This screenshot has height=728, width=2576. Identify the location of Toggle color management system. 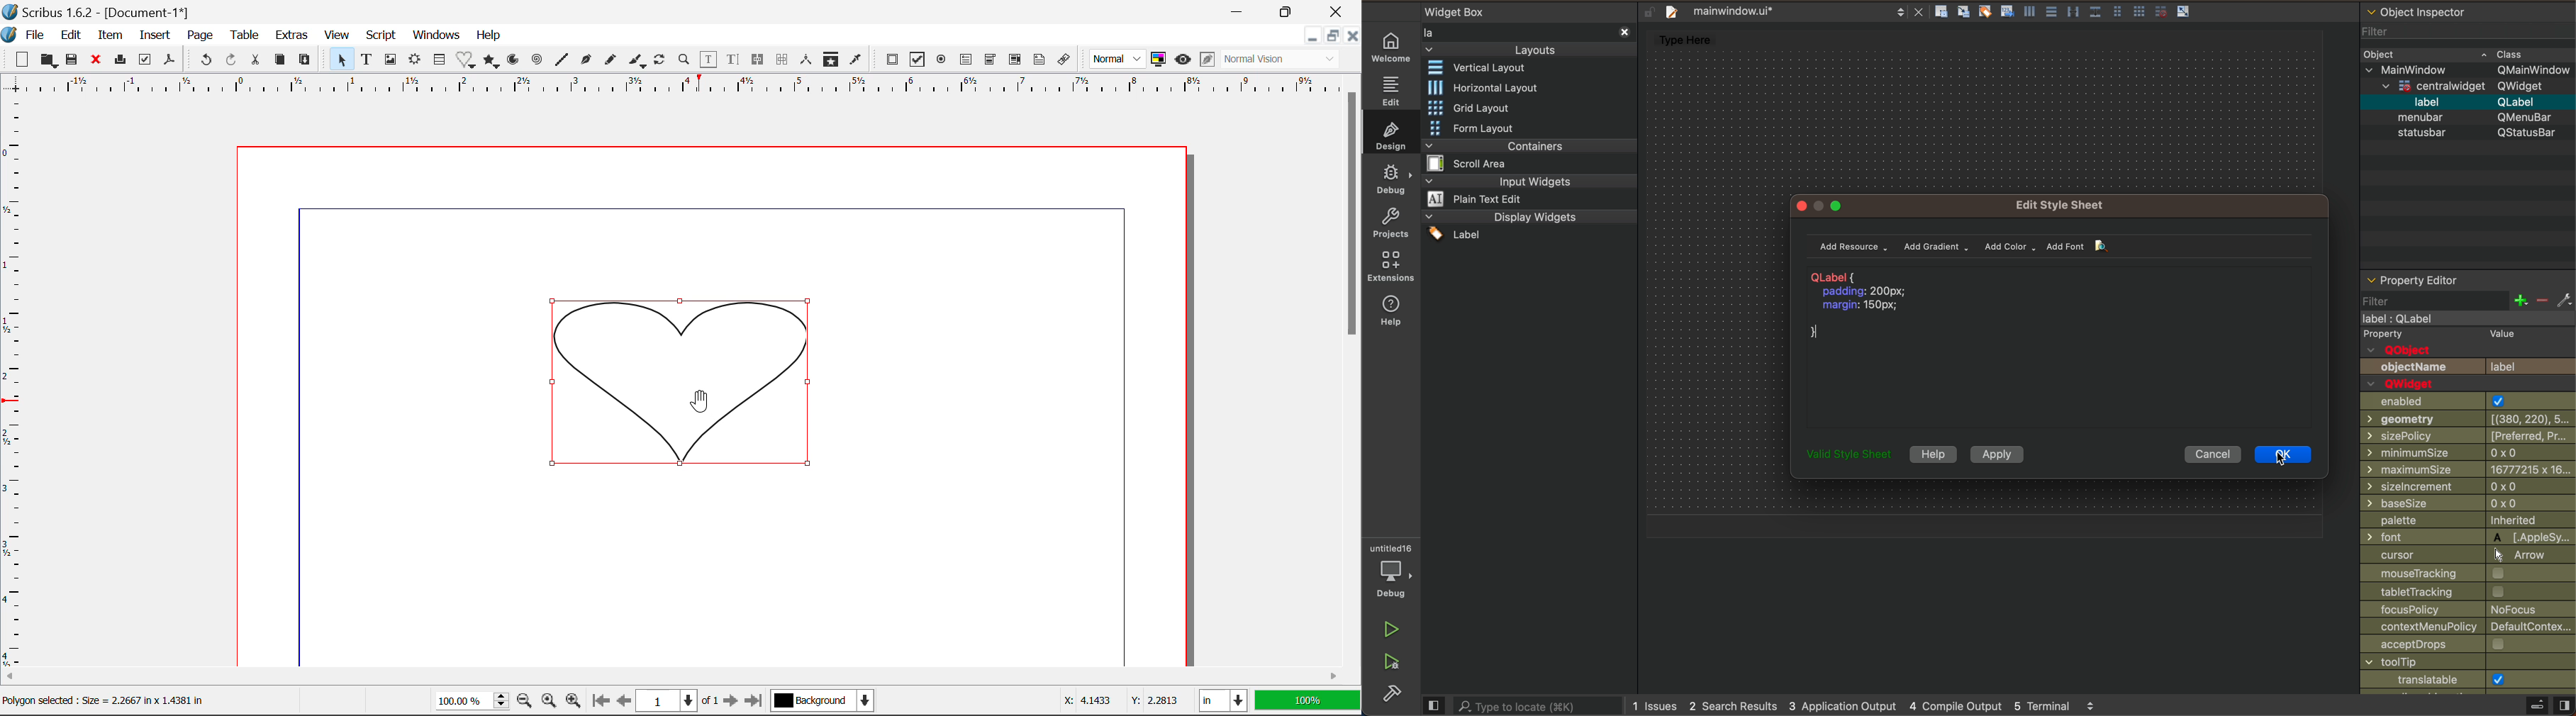
(1159, 60).